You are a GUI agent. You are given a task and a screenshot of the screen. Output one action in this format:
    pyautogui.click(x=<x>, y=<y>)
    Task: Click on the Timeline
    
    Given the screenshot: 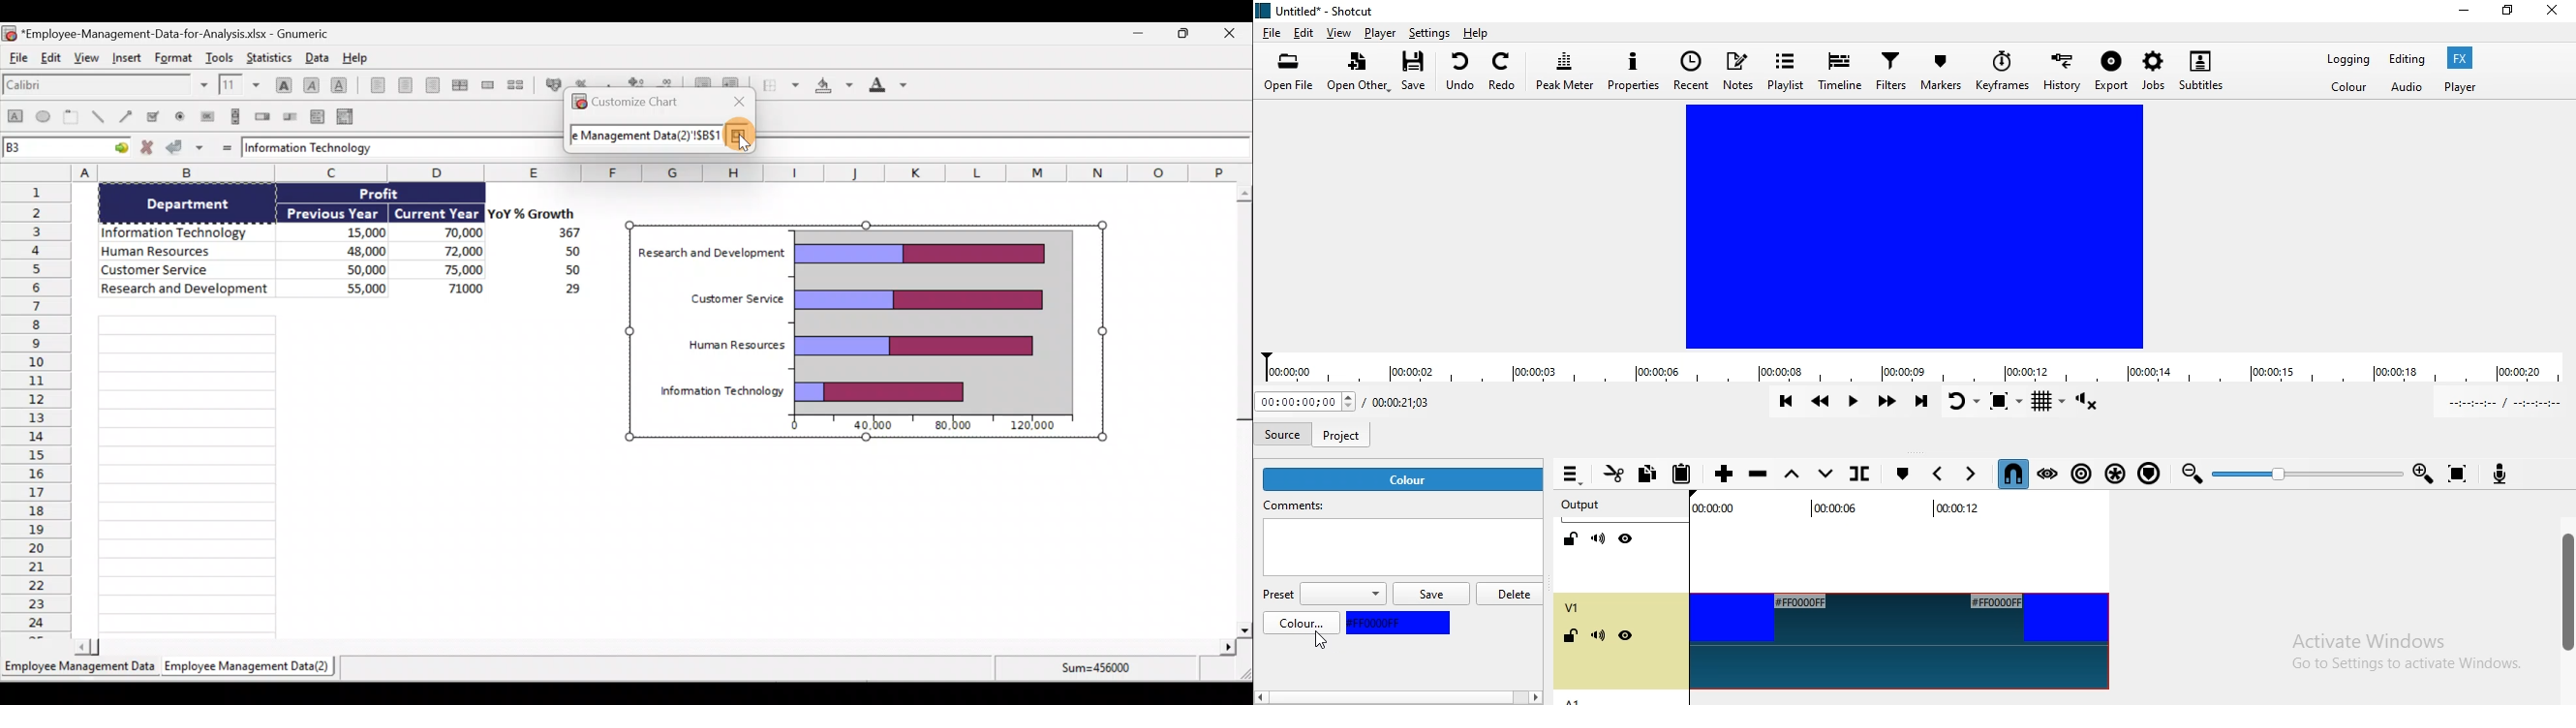 What is the action you would take?
    pyautogui.click(x=1840, y=68)
    